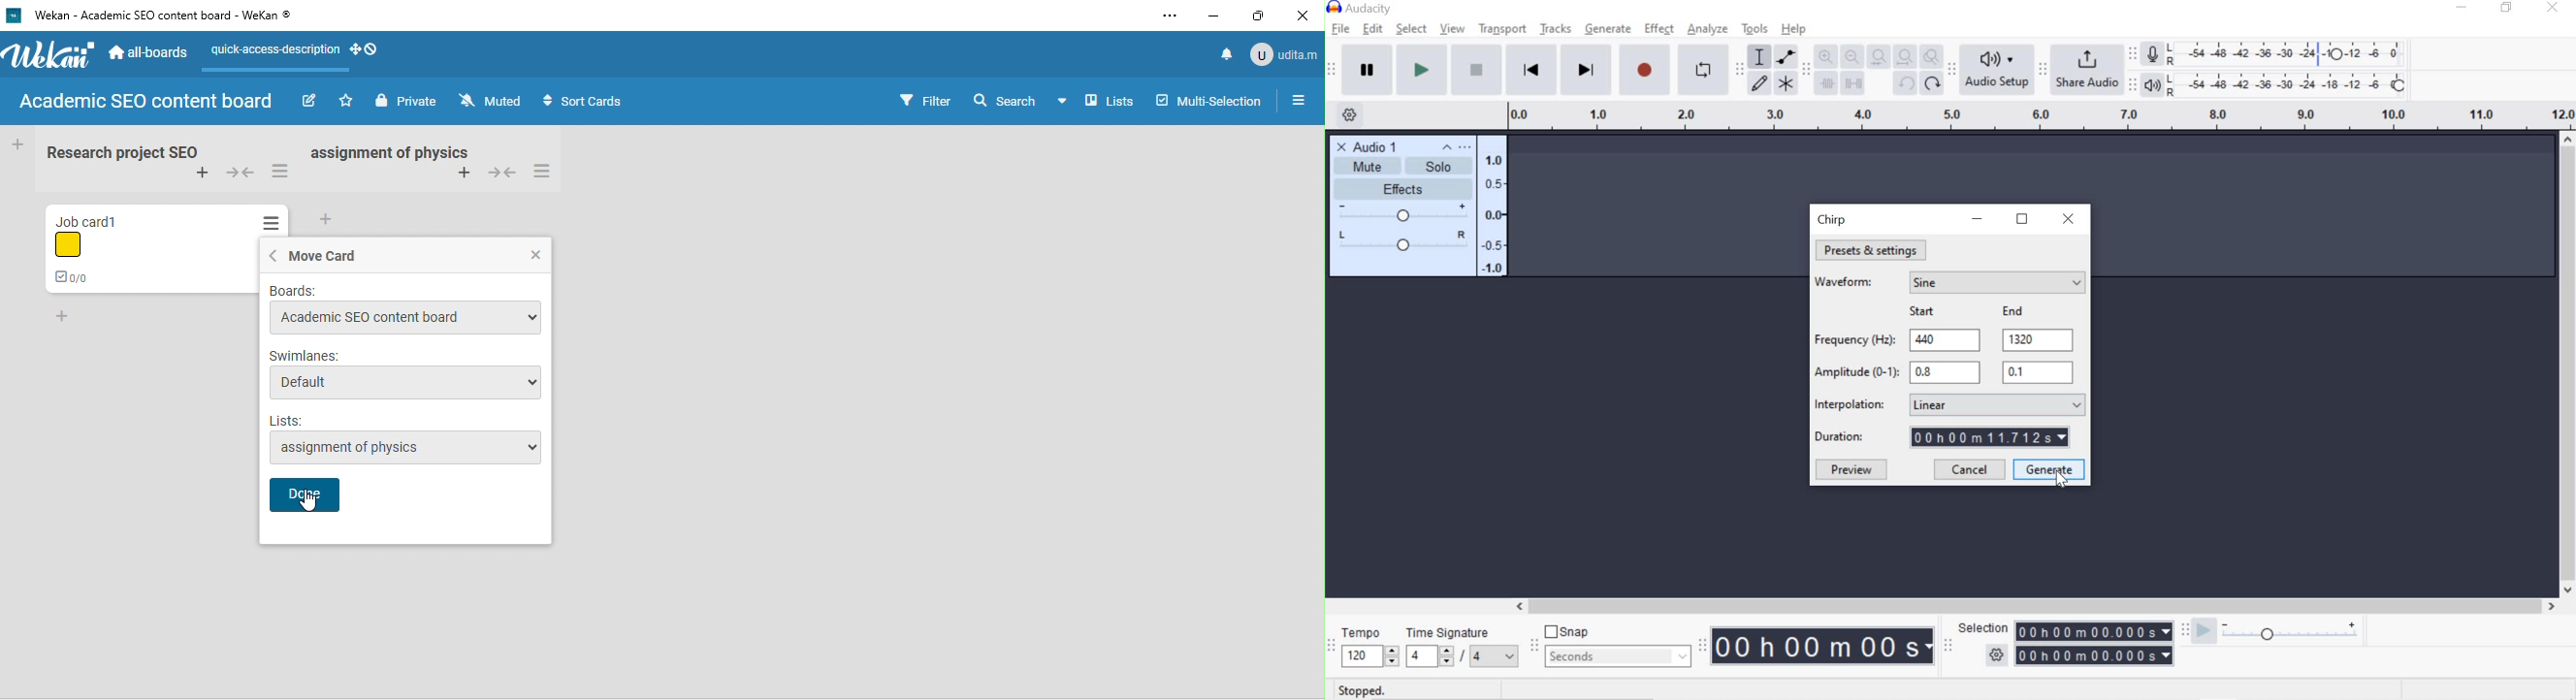  Describe the element at coordinates (1923, 312) in the screenshot. I see `start` at that location.